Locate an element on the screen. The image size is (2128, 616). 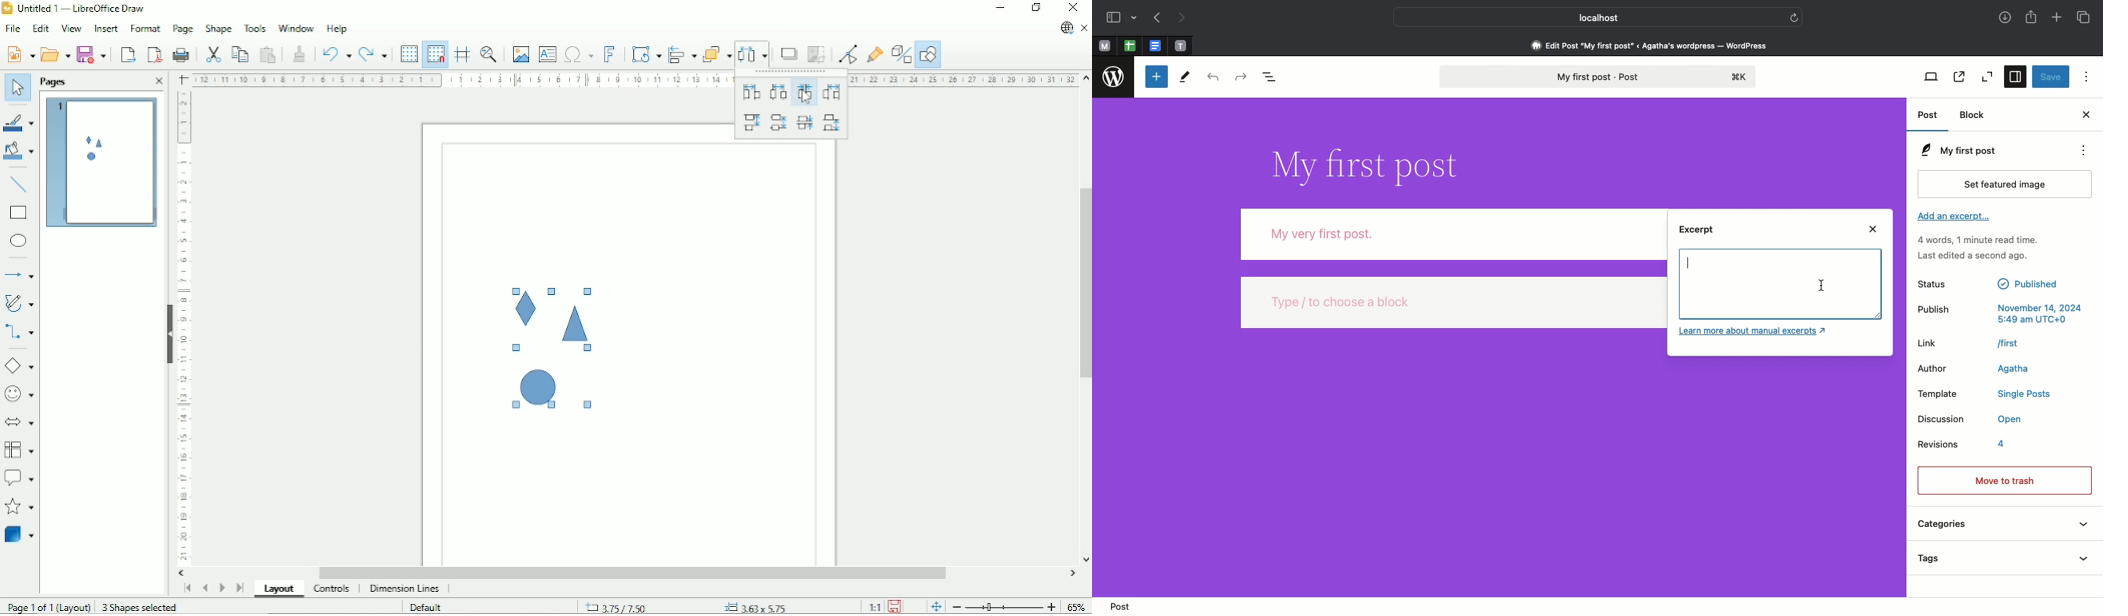
Revisions is located at coordinates (1964, 447).